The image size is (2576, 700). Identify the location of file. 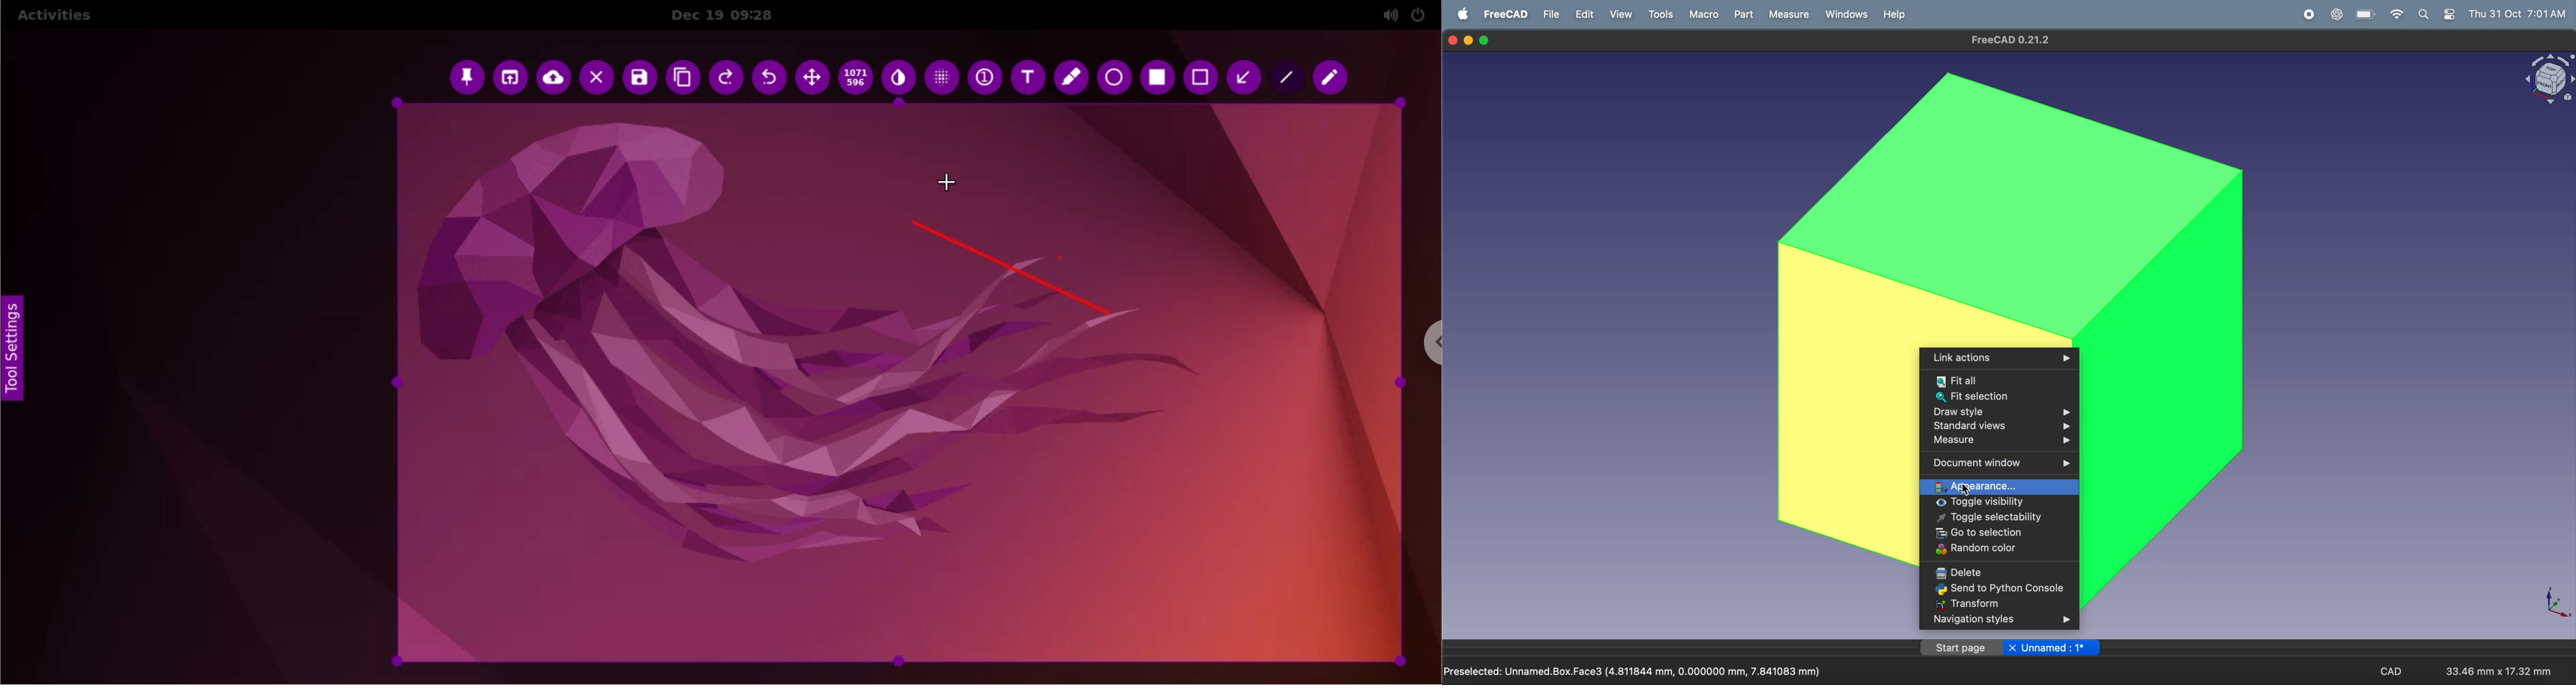
(1550, 14).